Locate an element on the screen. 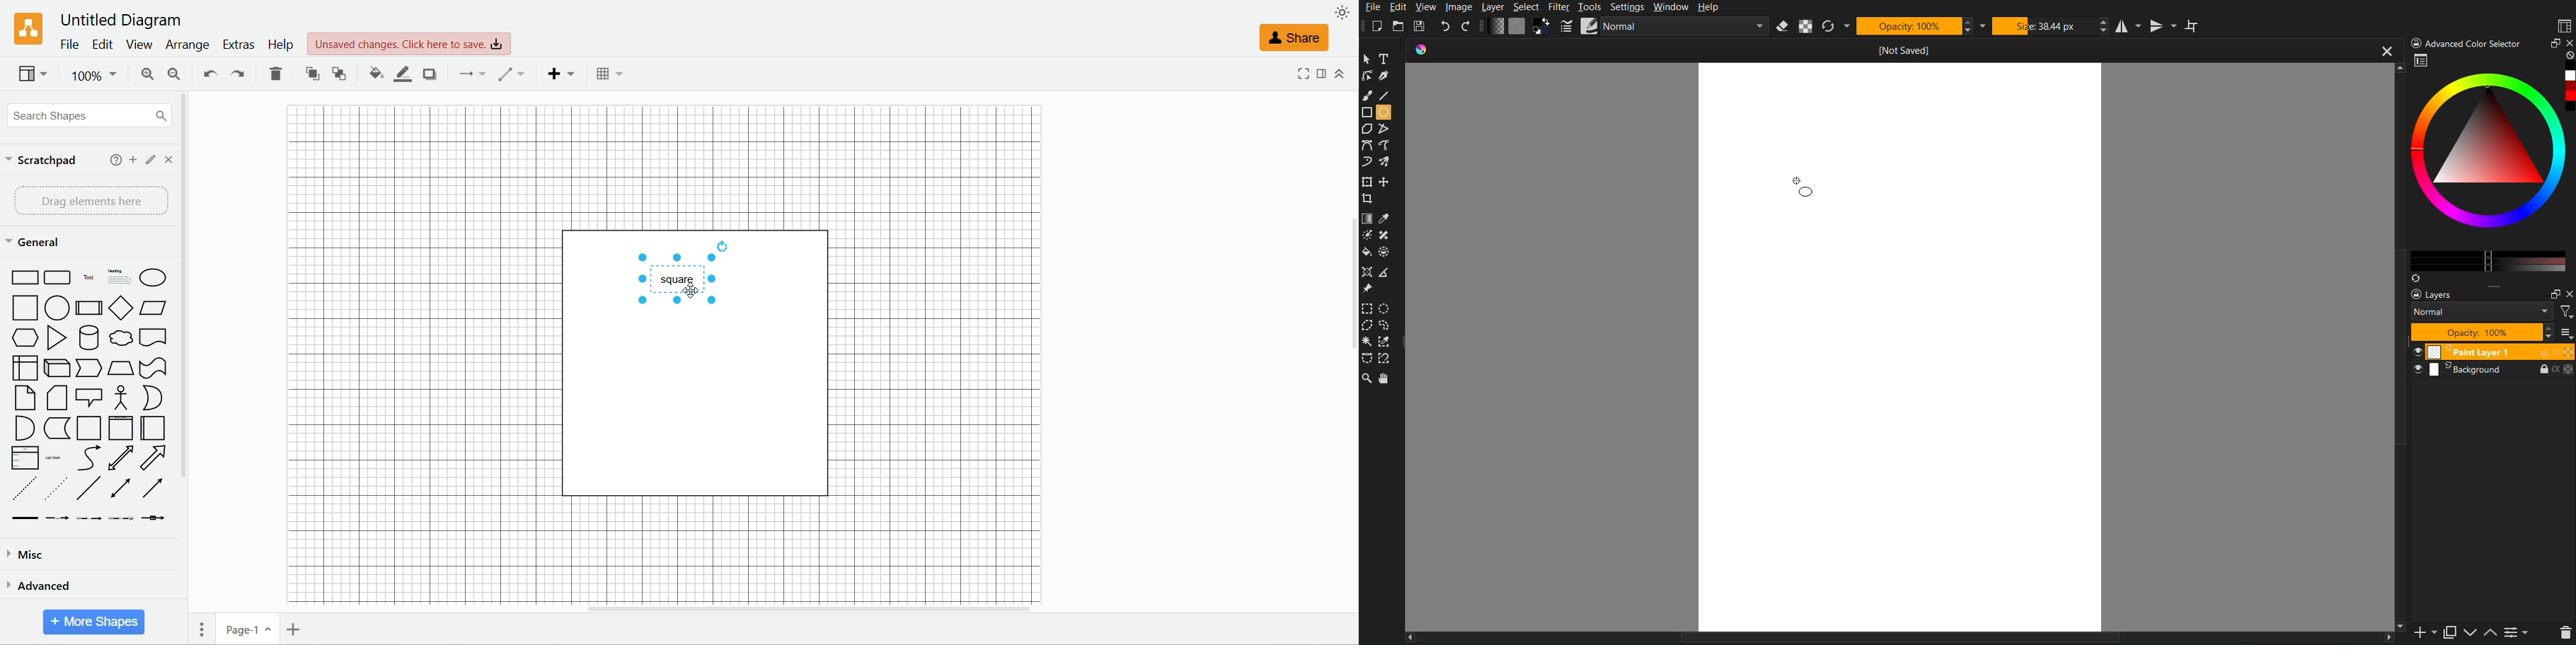 The height and width of the screenshot is (672, 2576). more is located at coordinates (2496, 285).